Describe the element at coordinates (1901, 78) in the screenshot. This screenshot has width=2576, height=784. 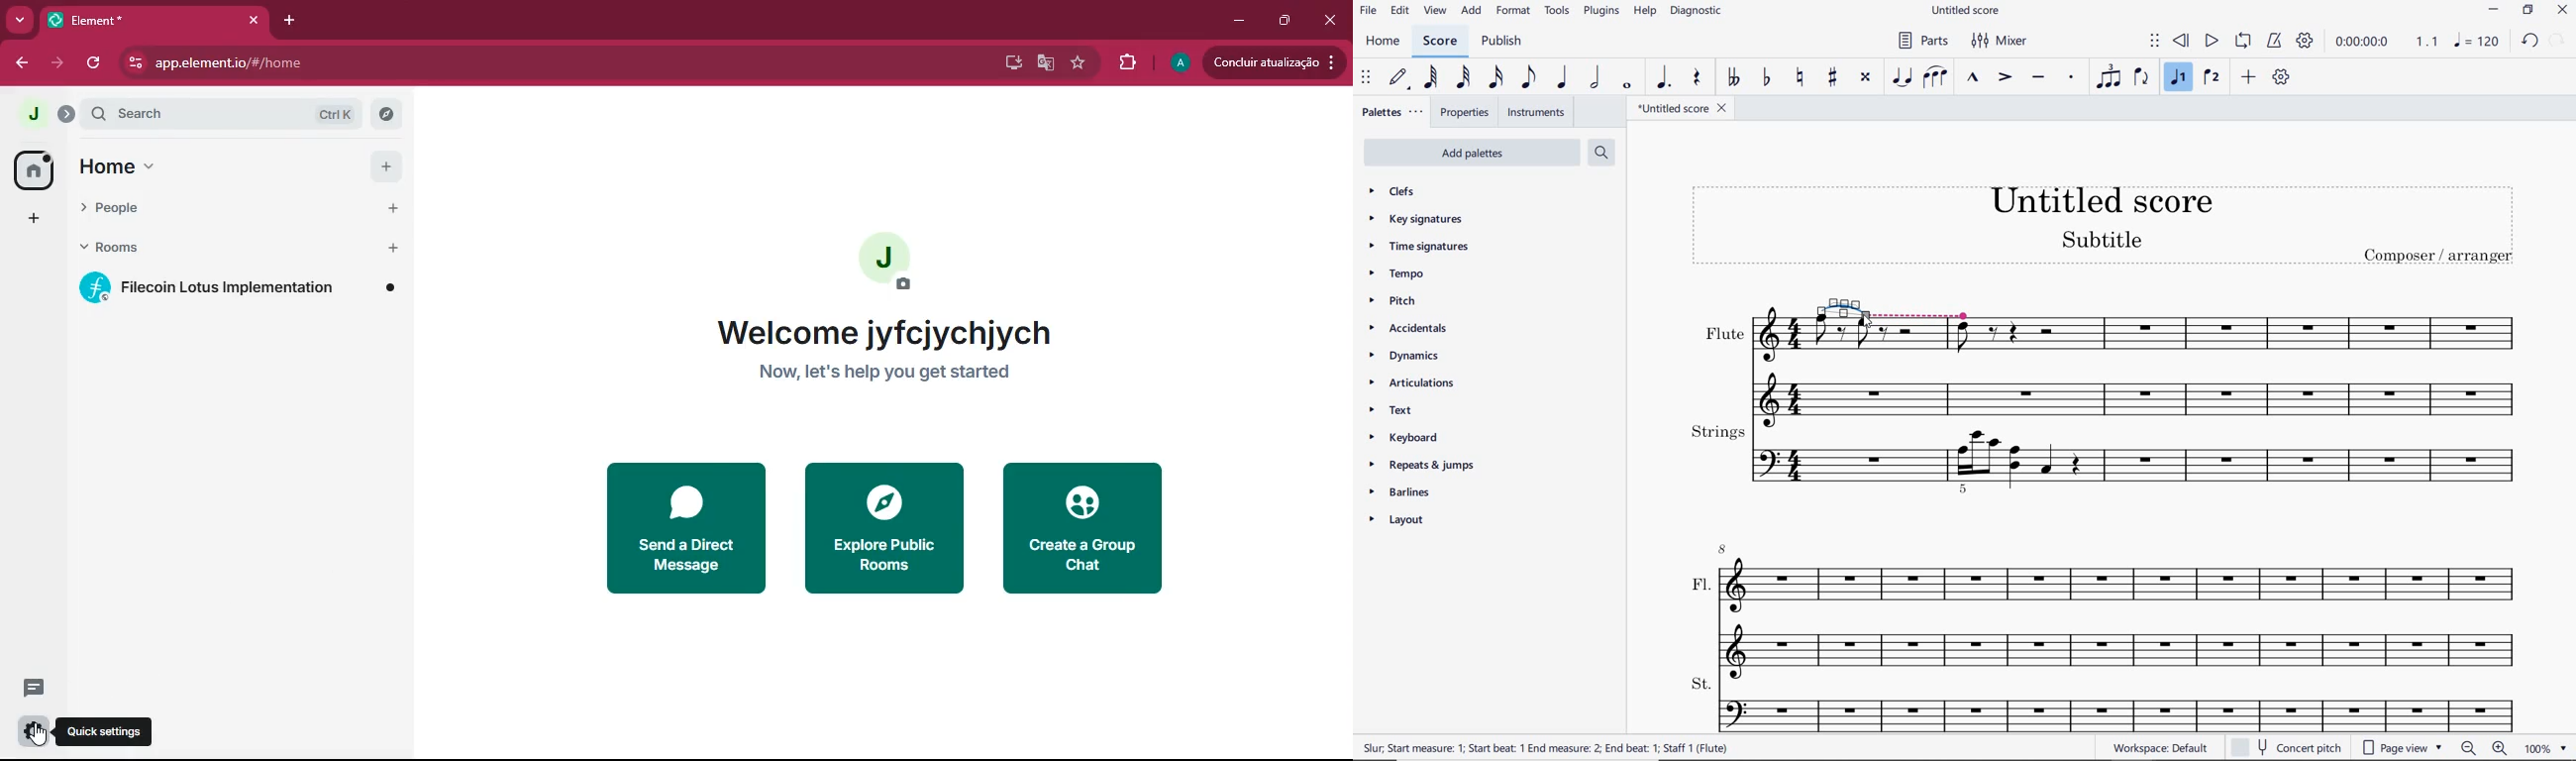
I see `TIE` at that location.